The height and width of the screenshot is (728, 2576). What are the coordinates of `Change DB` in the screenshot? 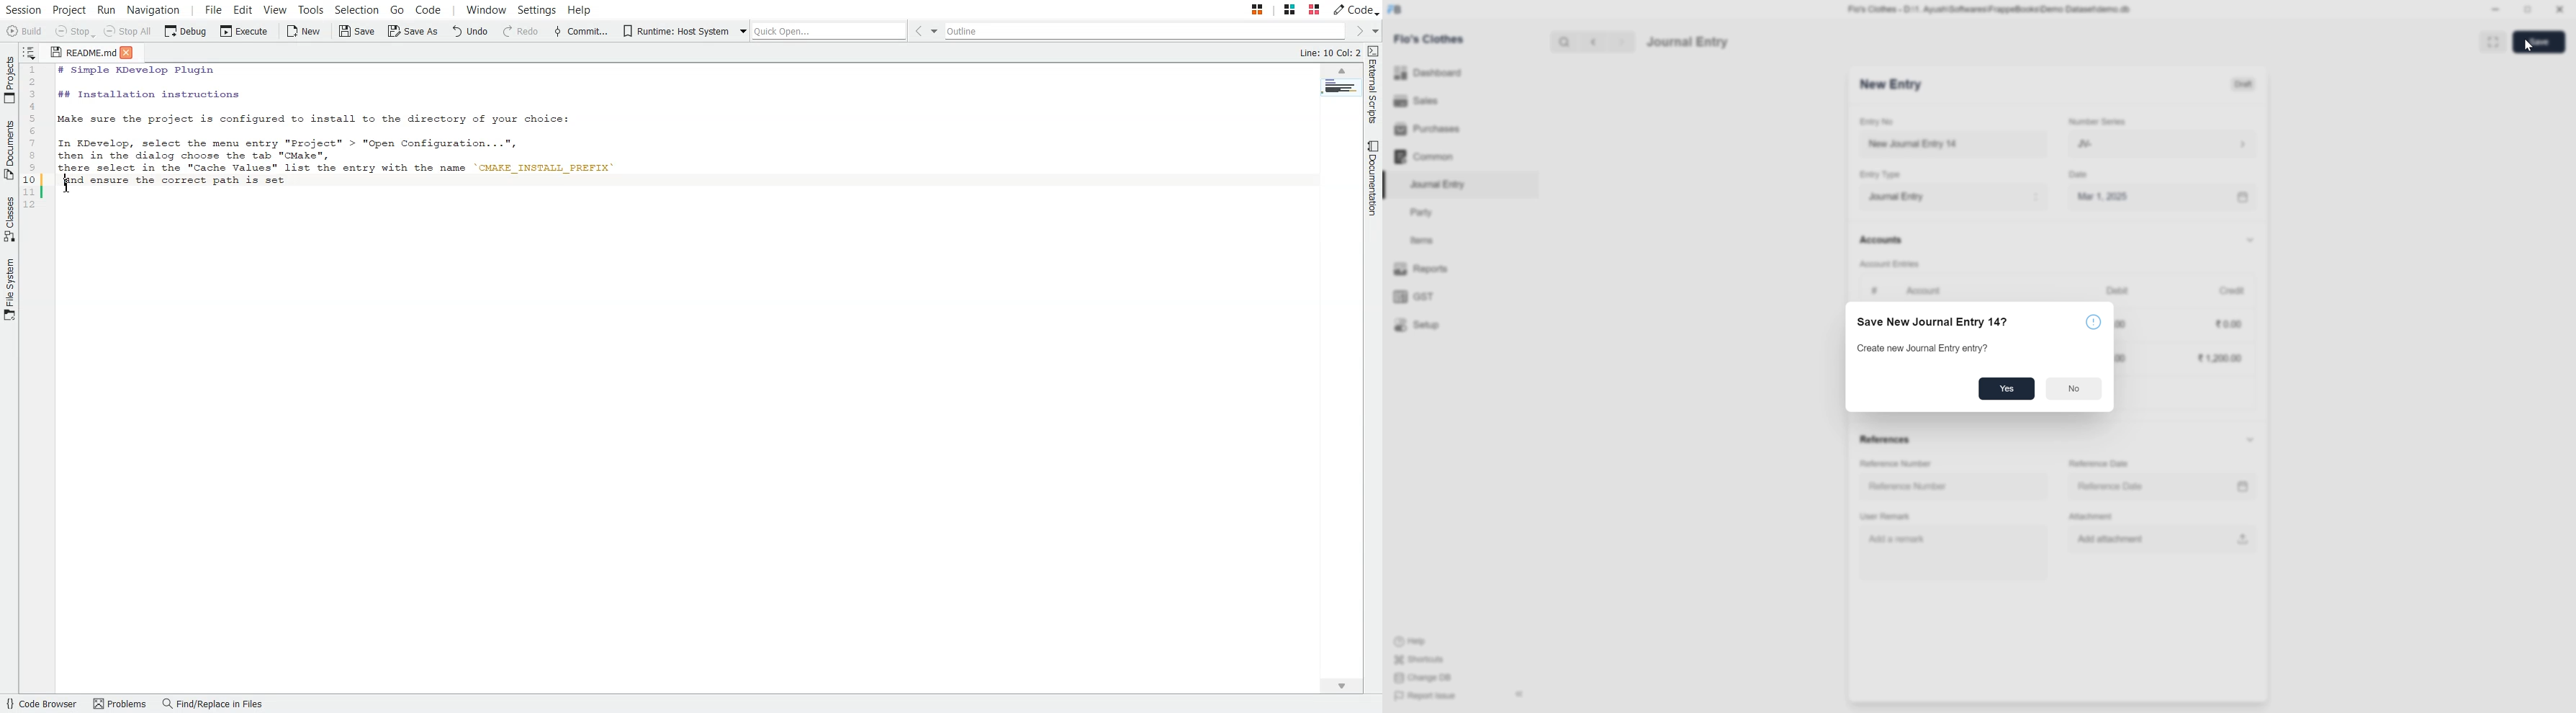 It's located at (1423, 678).